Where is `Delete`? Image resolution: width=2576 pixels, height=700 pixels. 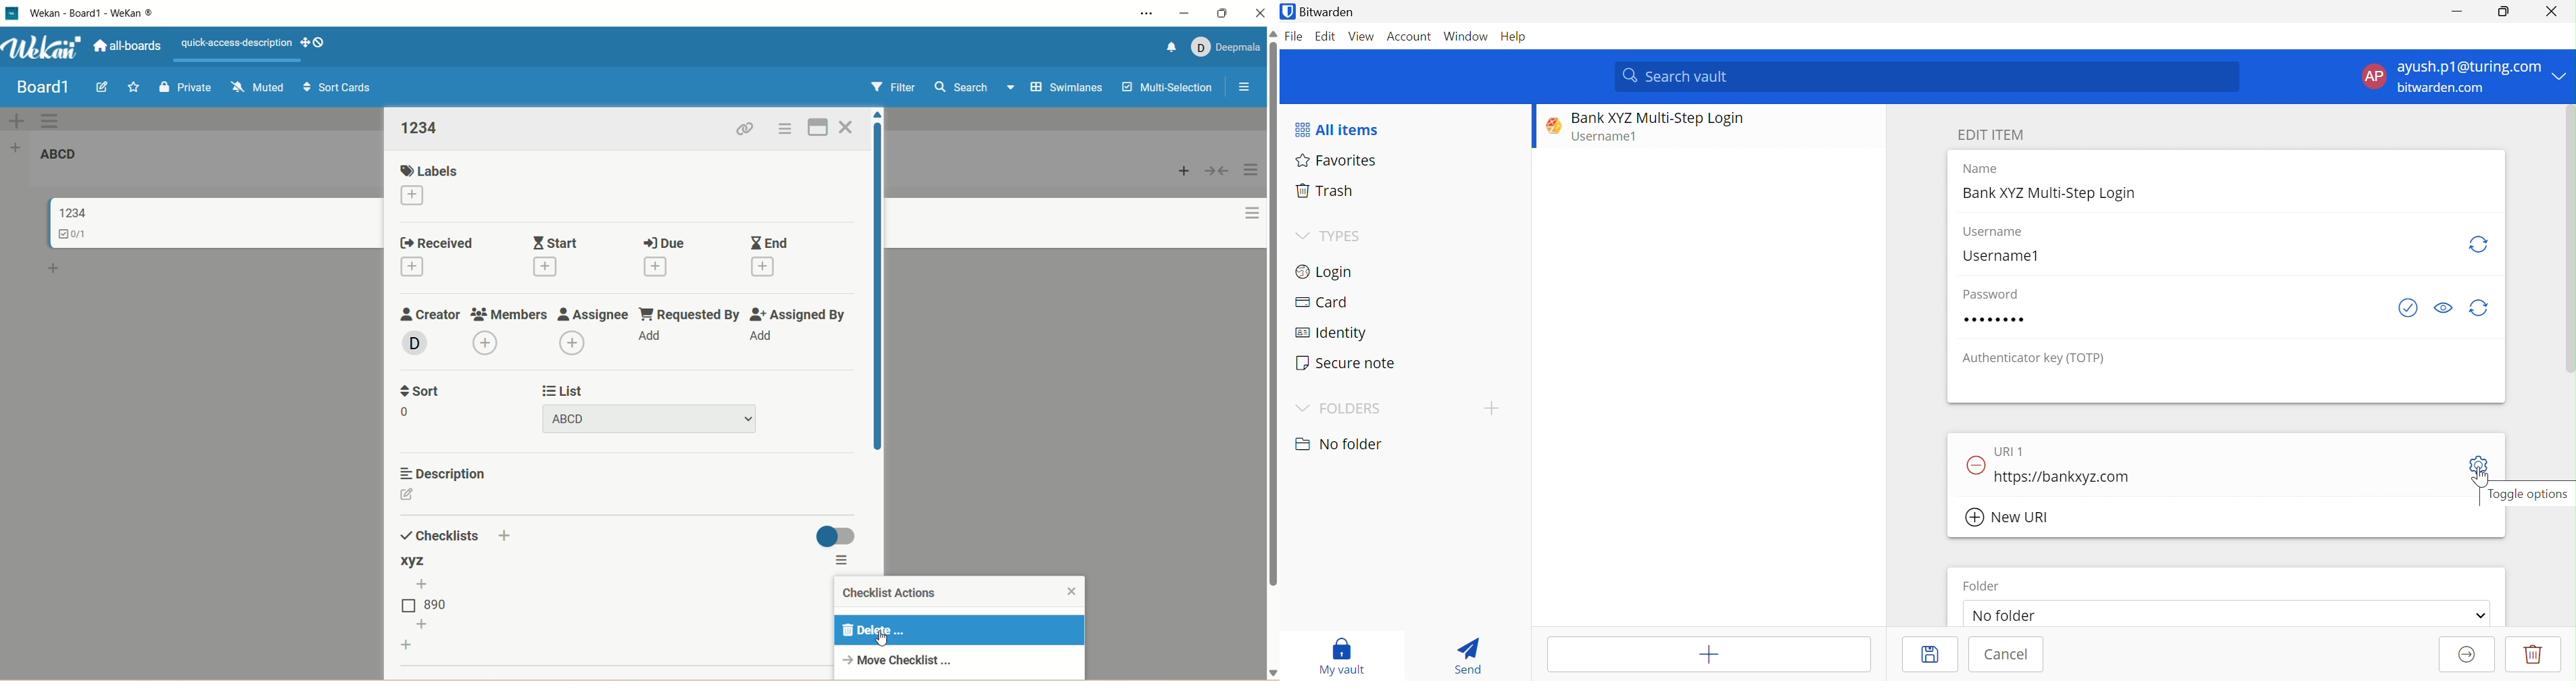
Delete is located at coordinates (2533, 654).